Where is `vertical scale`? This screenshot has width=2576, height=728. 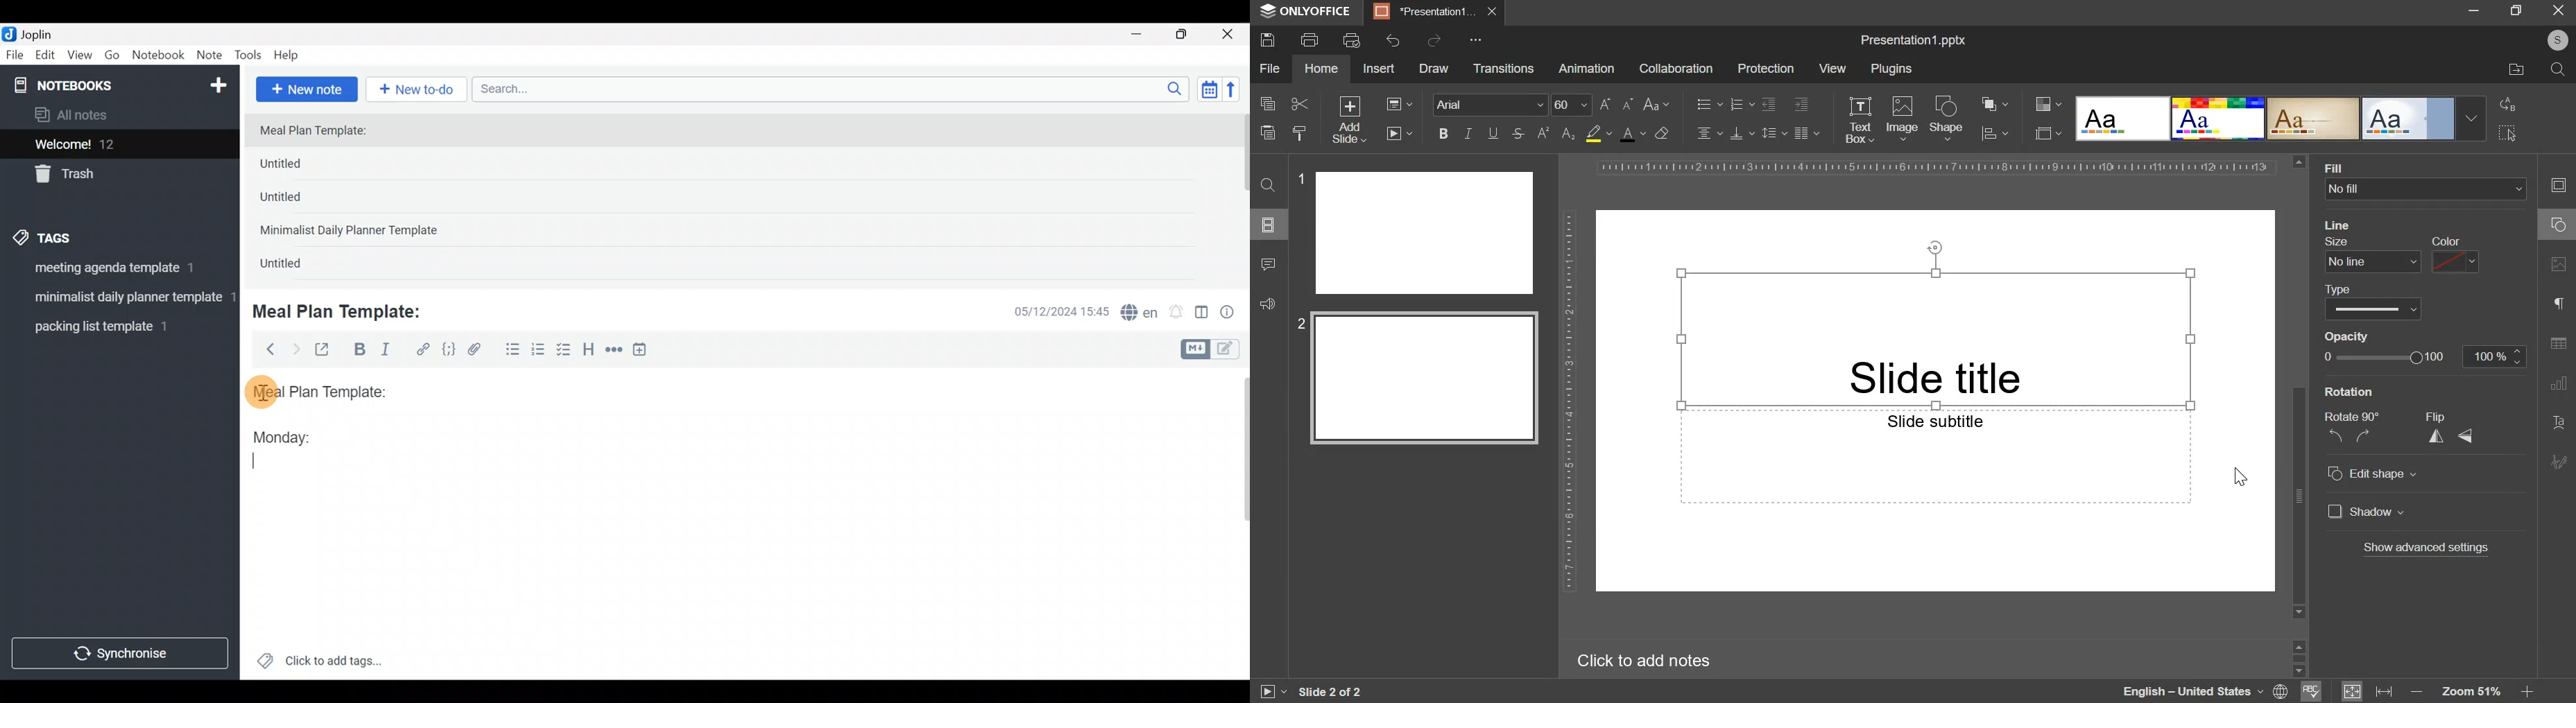 vertical scale is located at coordinates (1569, 399).